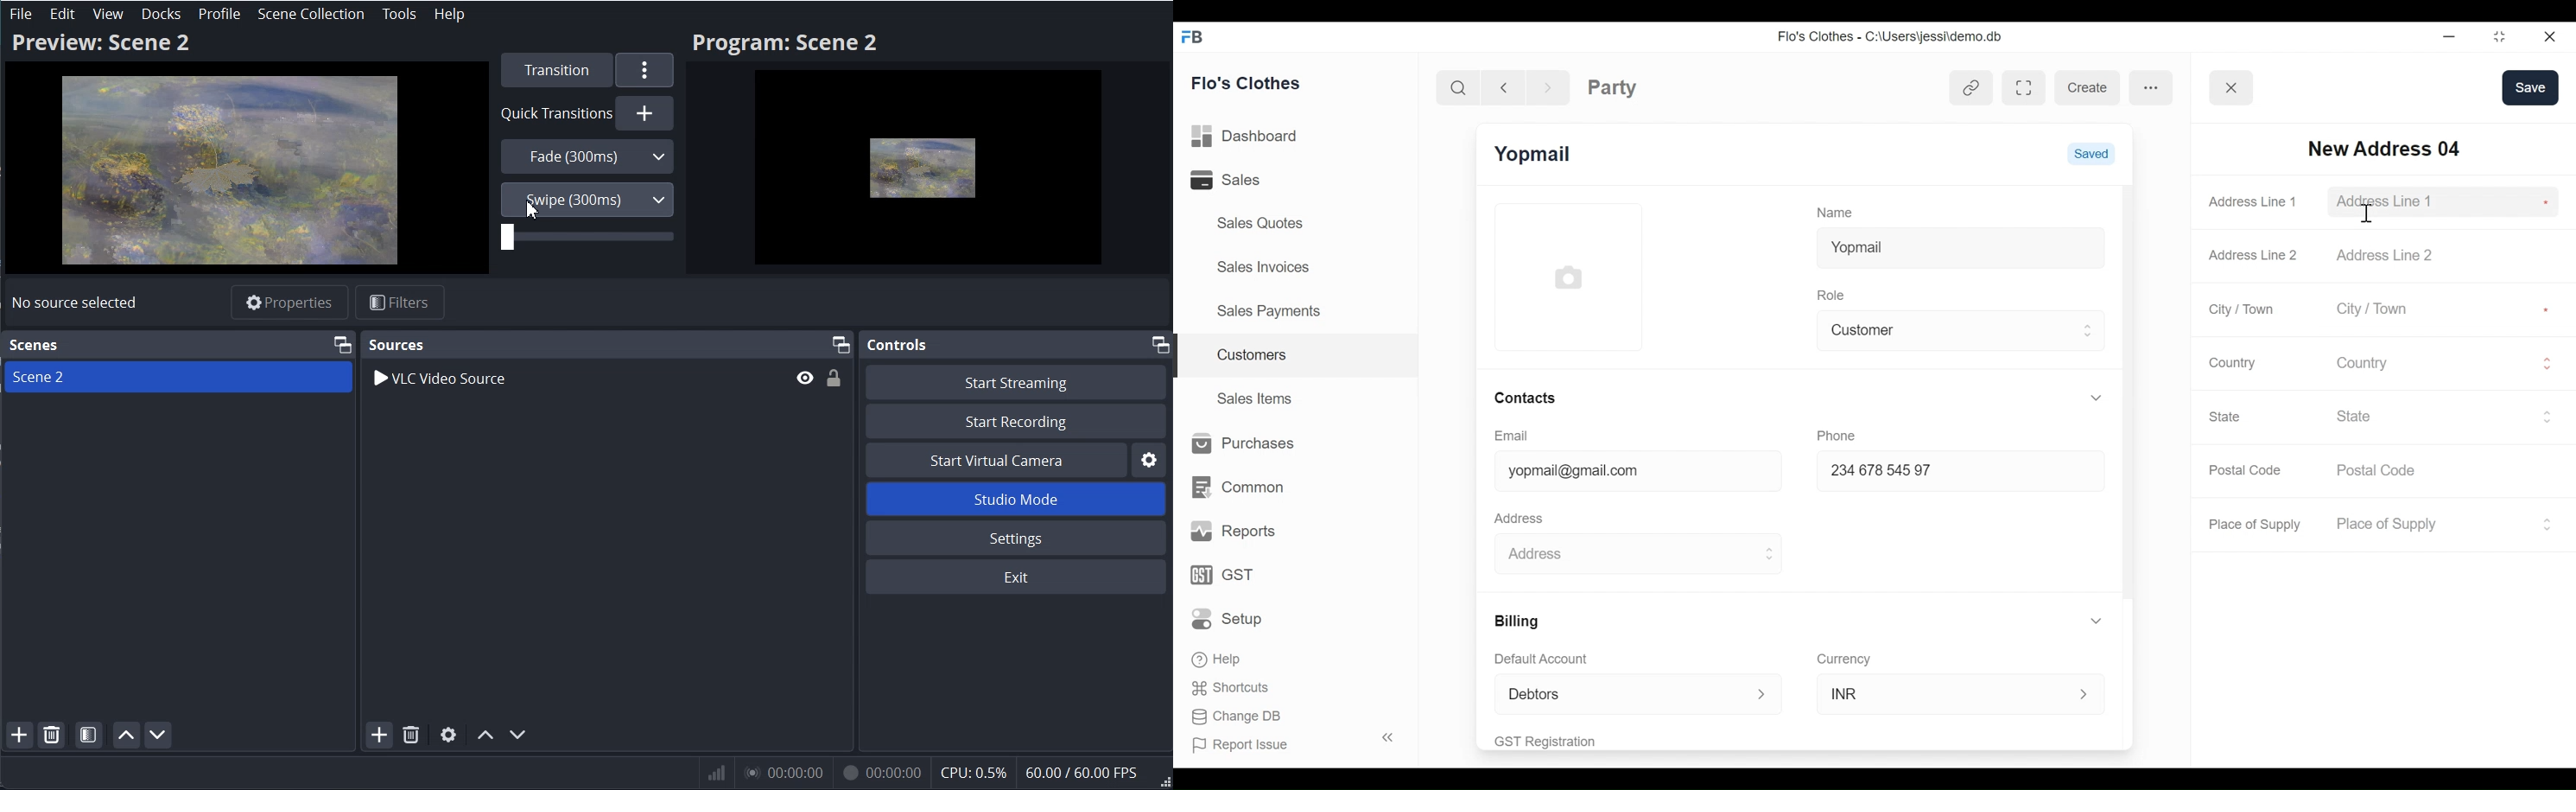  I want to click on Expand, so click(2096, 397).